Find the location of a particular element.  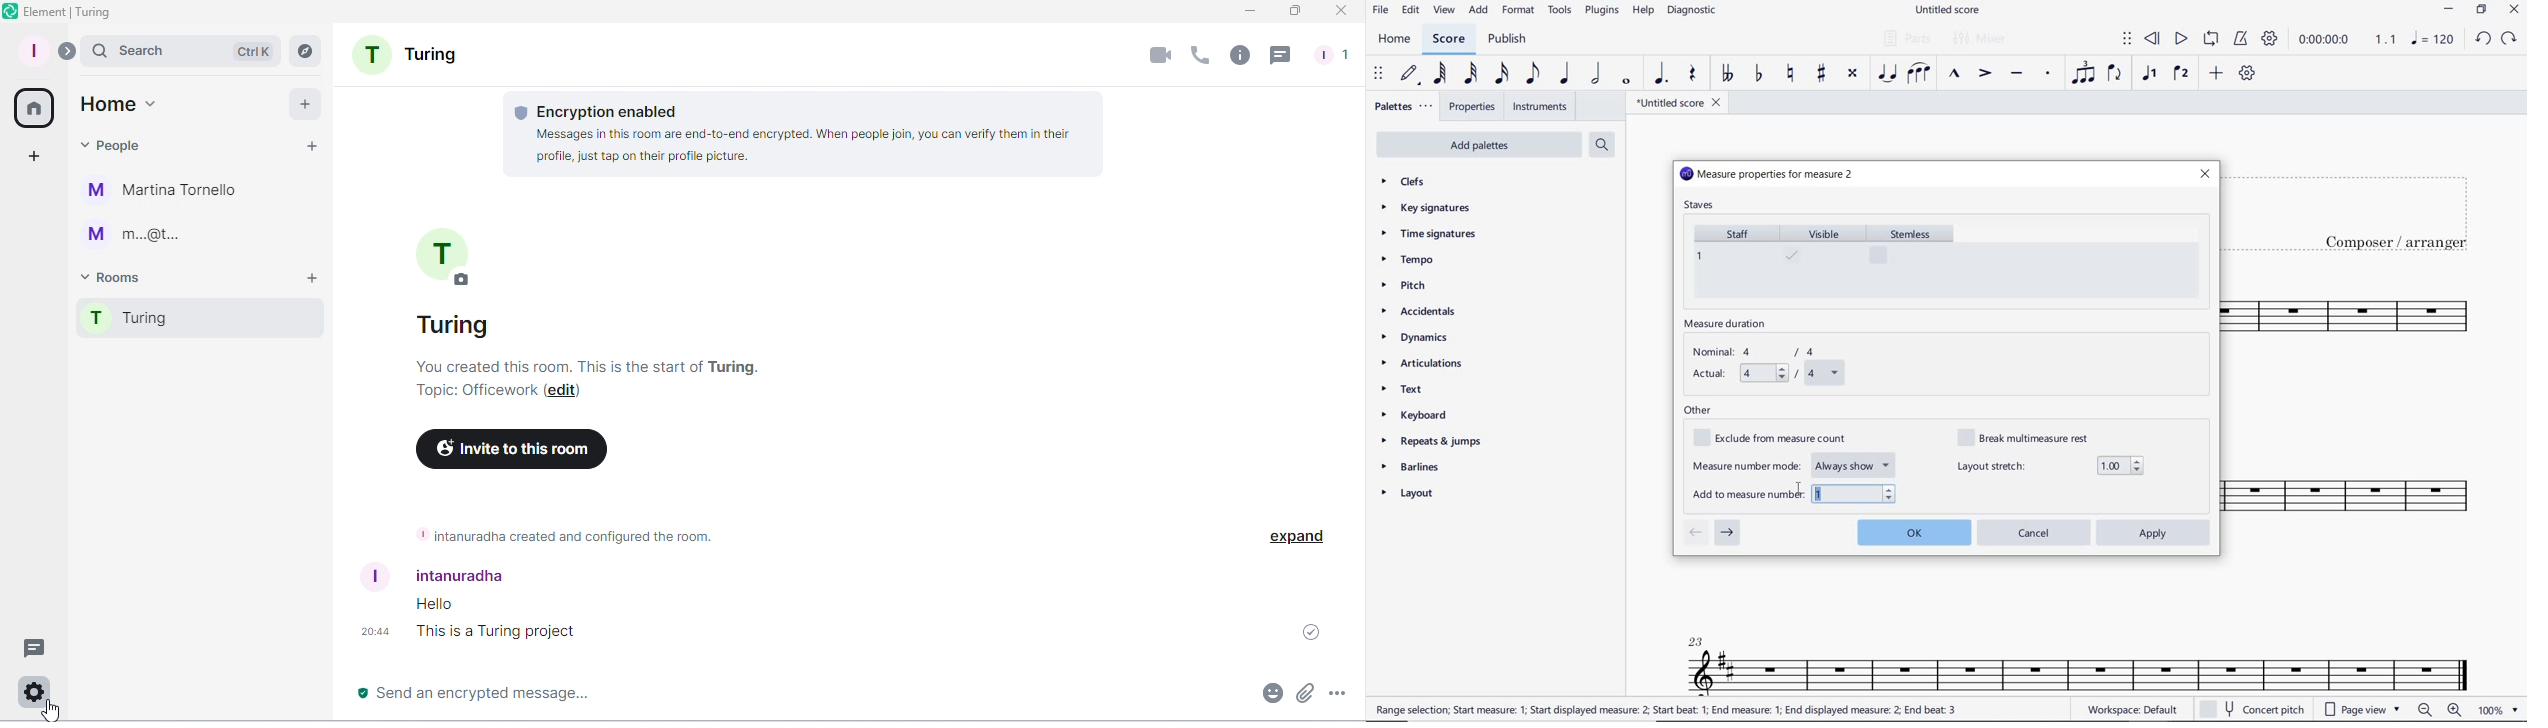

WHOLE NOTE is located at coordinates (1625, 81).